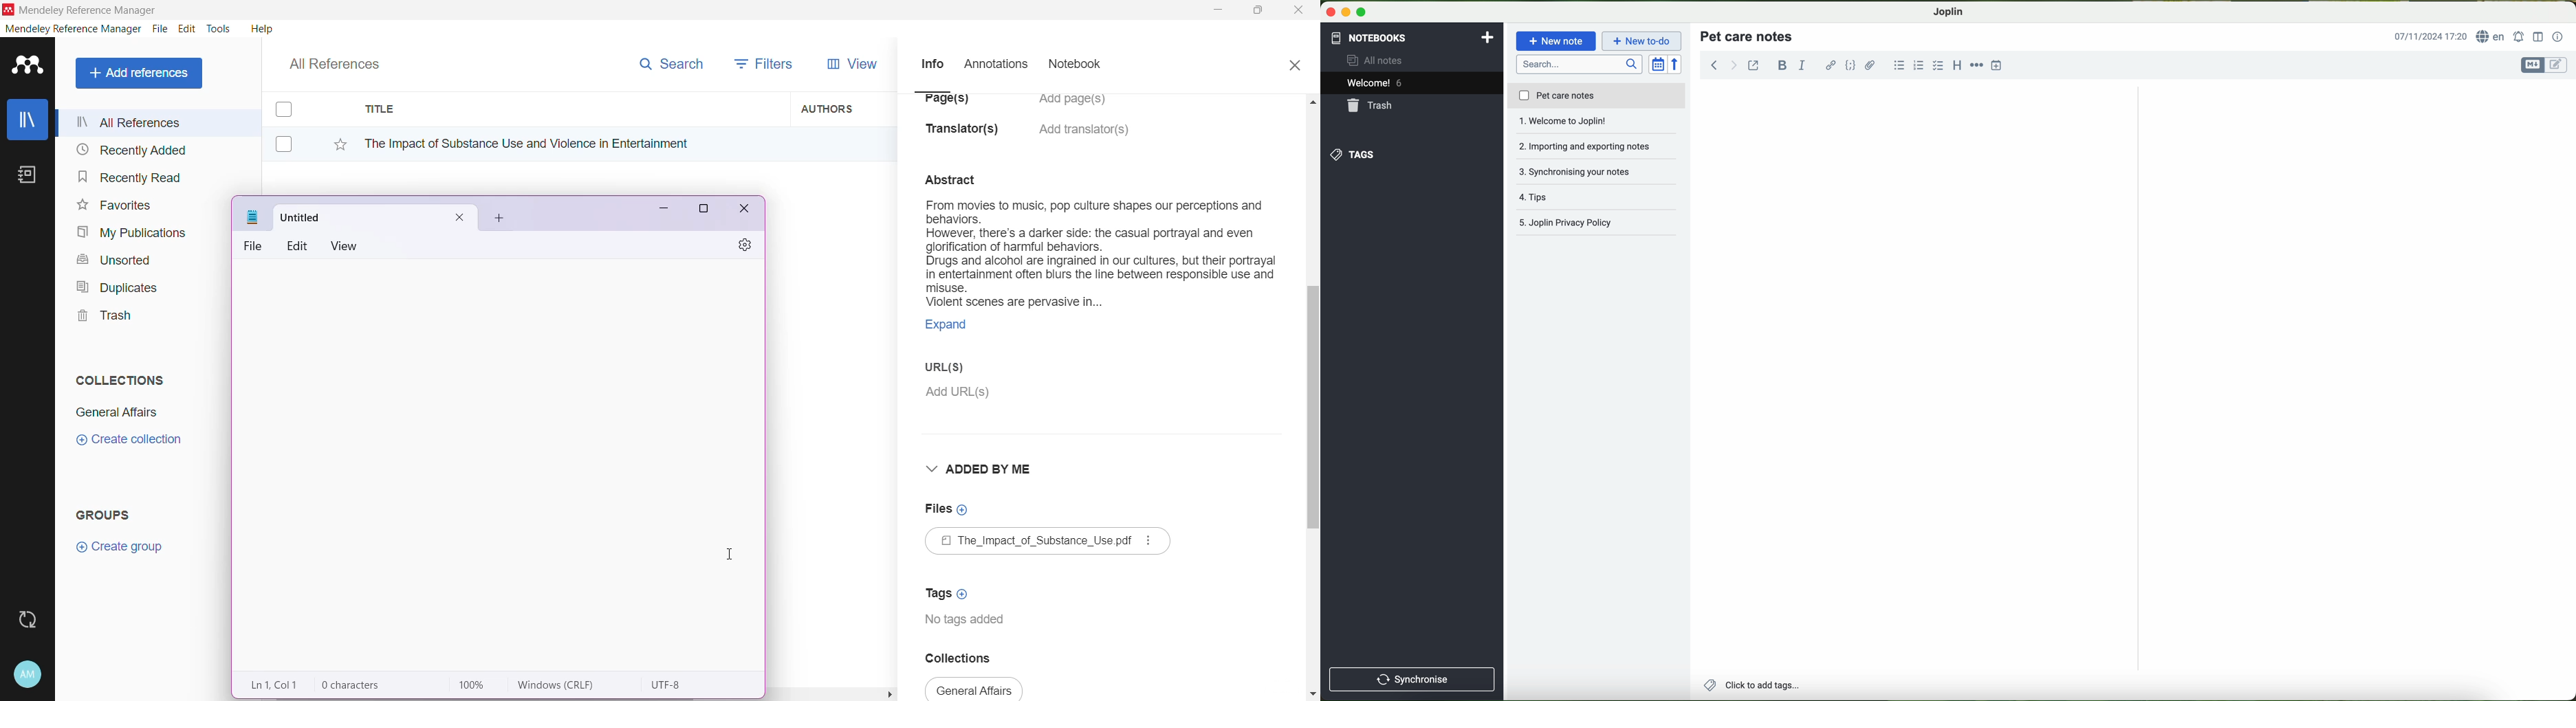 The image size is (2576, 728). Describe the element at coordinates (129, 151) in the screenshot. I see `Recently Added` at that location.